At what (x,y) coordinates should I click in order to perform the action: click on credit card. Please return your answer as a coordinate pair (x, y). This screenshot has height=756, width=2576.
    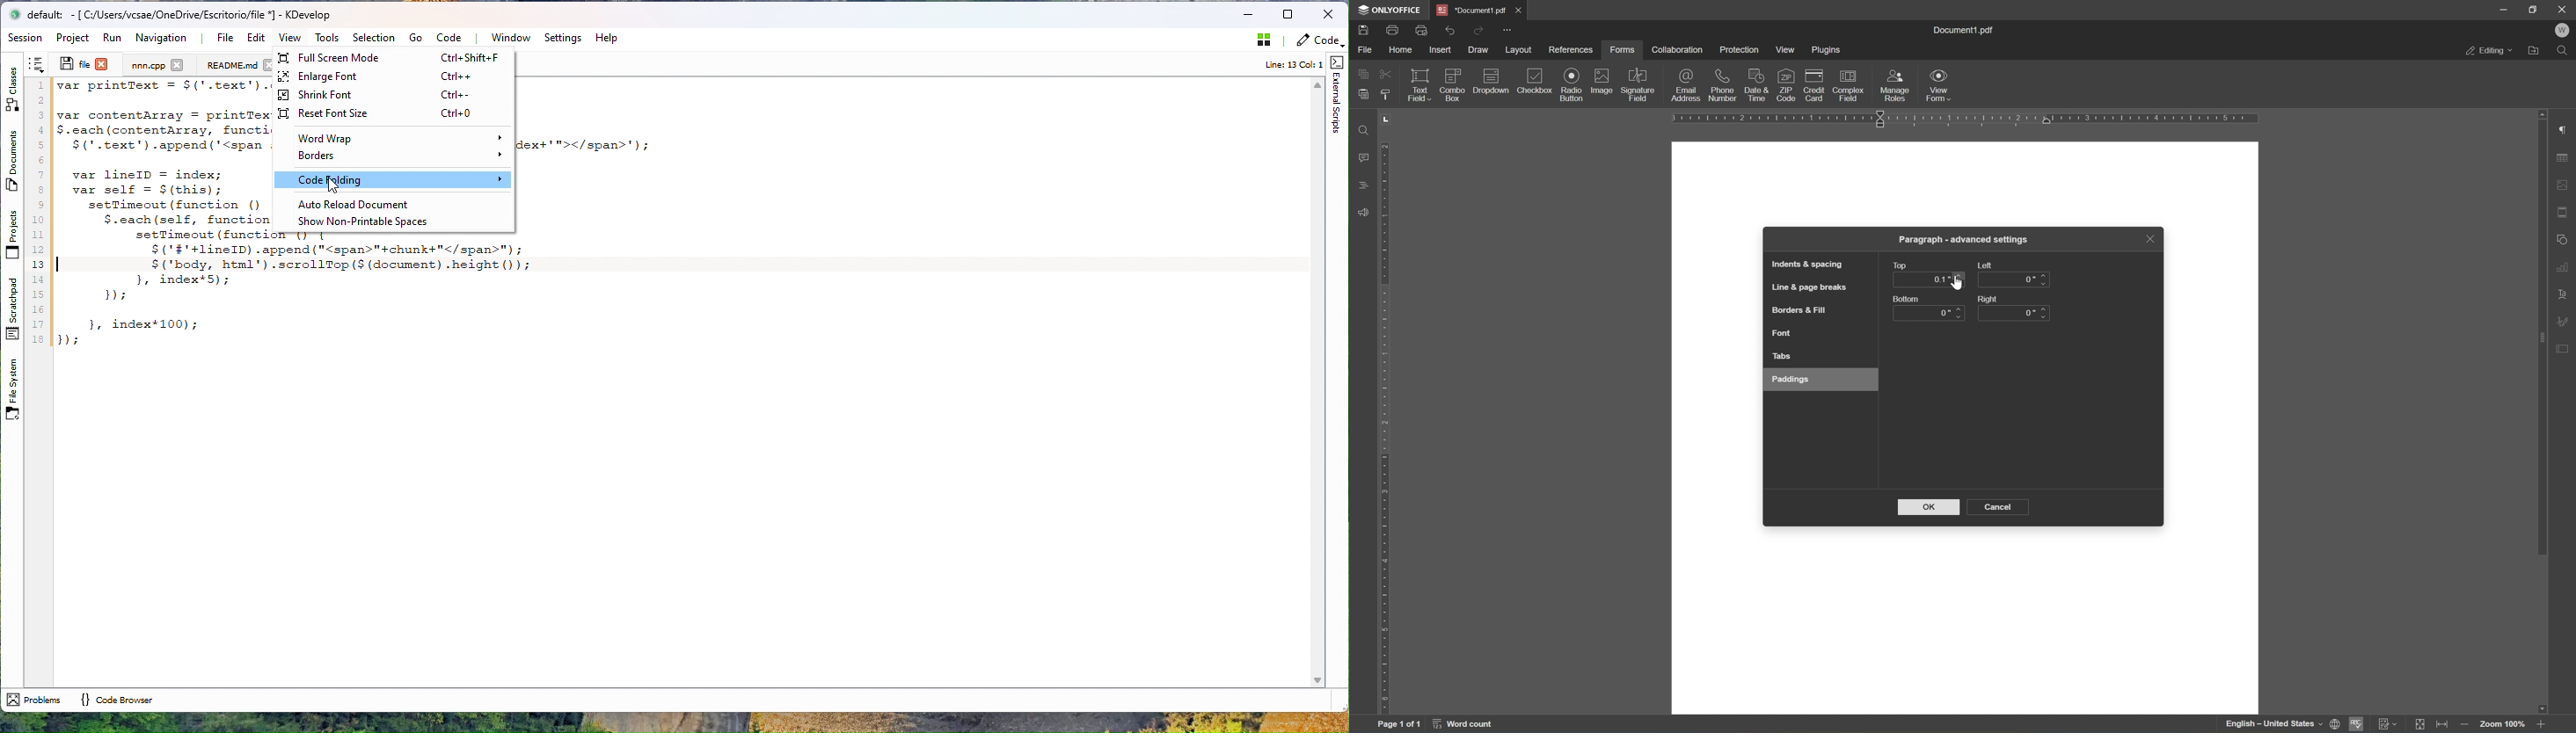
    Looking at the image, I should click on (1814, 85).